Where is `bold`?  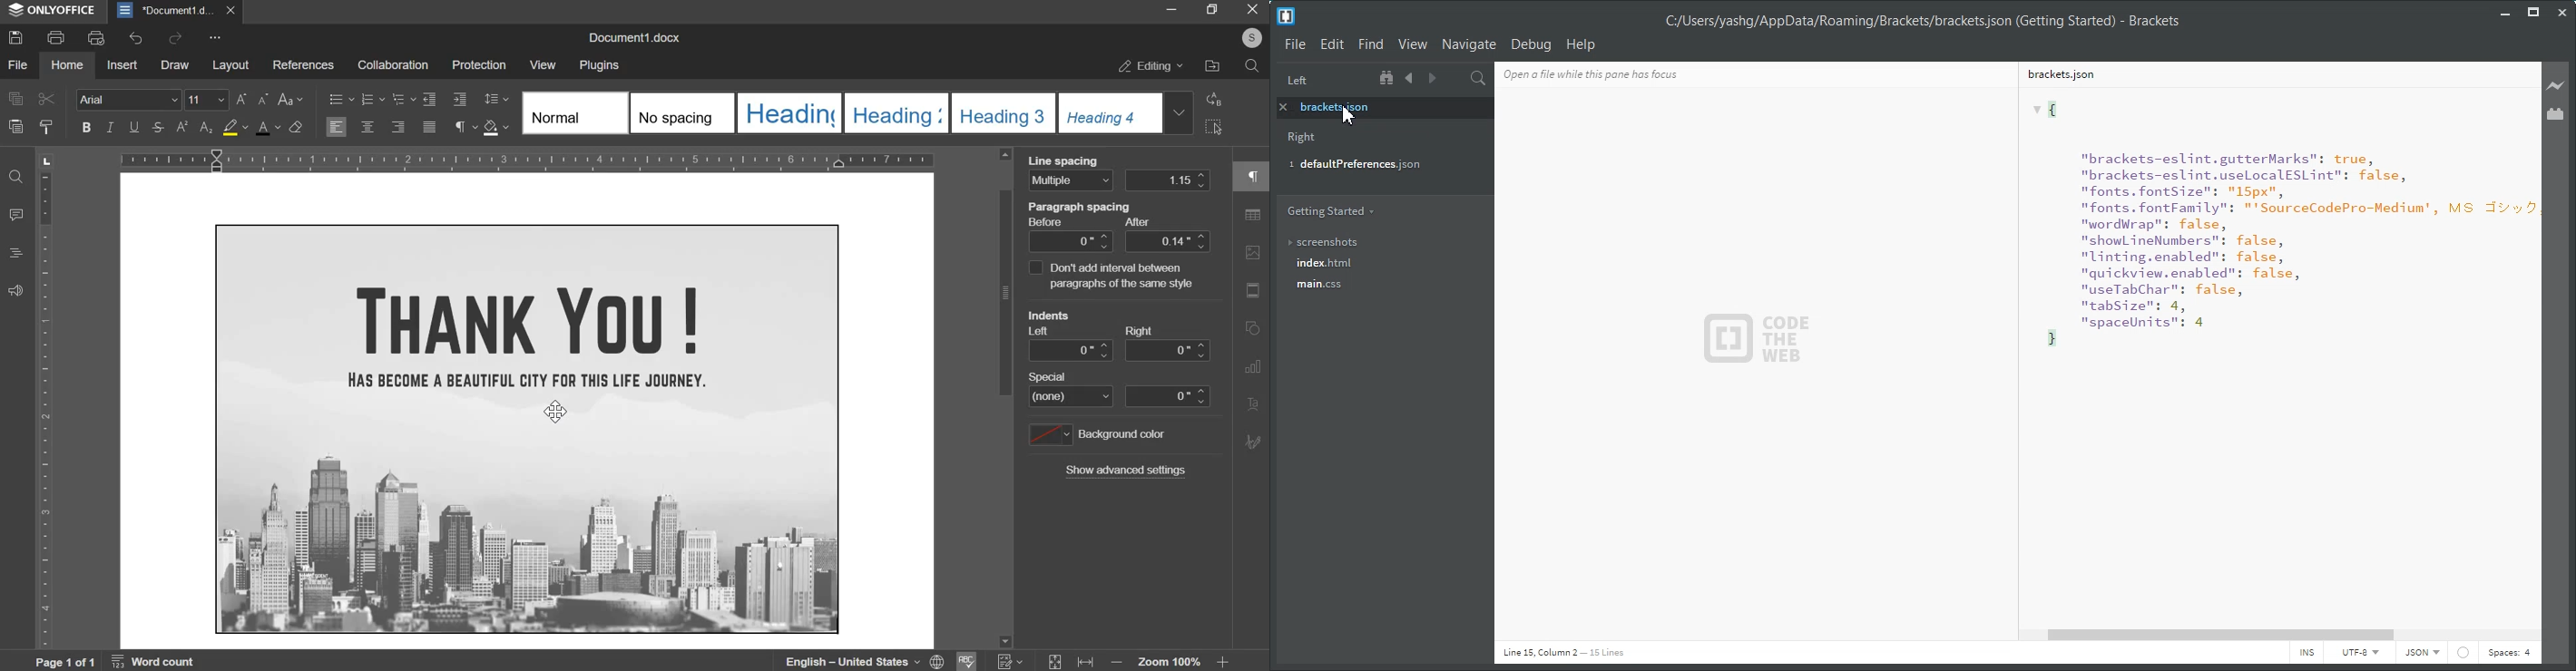
bold is located at coordinates (86, 126).